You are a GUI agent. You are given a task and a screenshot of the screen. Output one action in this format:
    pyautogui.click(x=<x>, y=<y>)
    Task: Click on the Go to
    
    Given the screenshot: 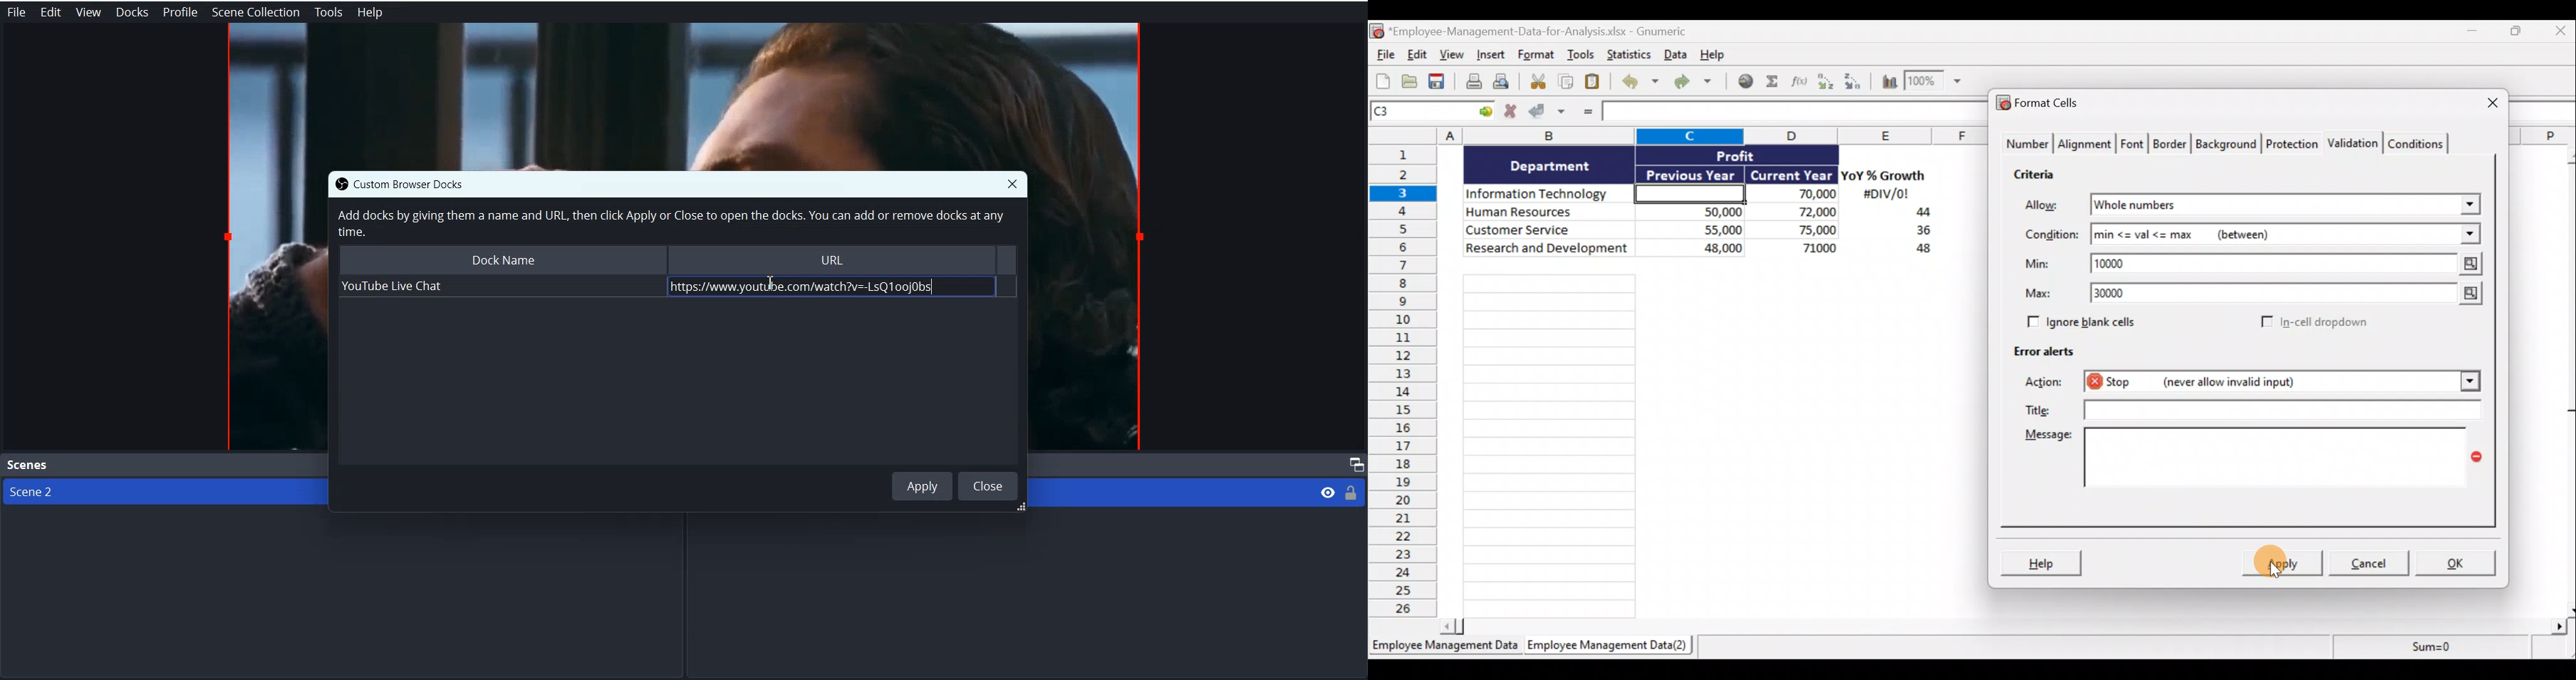 What is the action you would take?
    pyautogui.click(x=1485, y=112)
    